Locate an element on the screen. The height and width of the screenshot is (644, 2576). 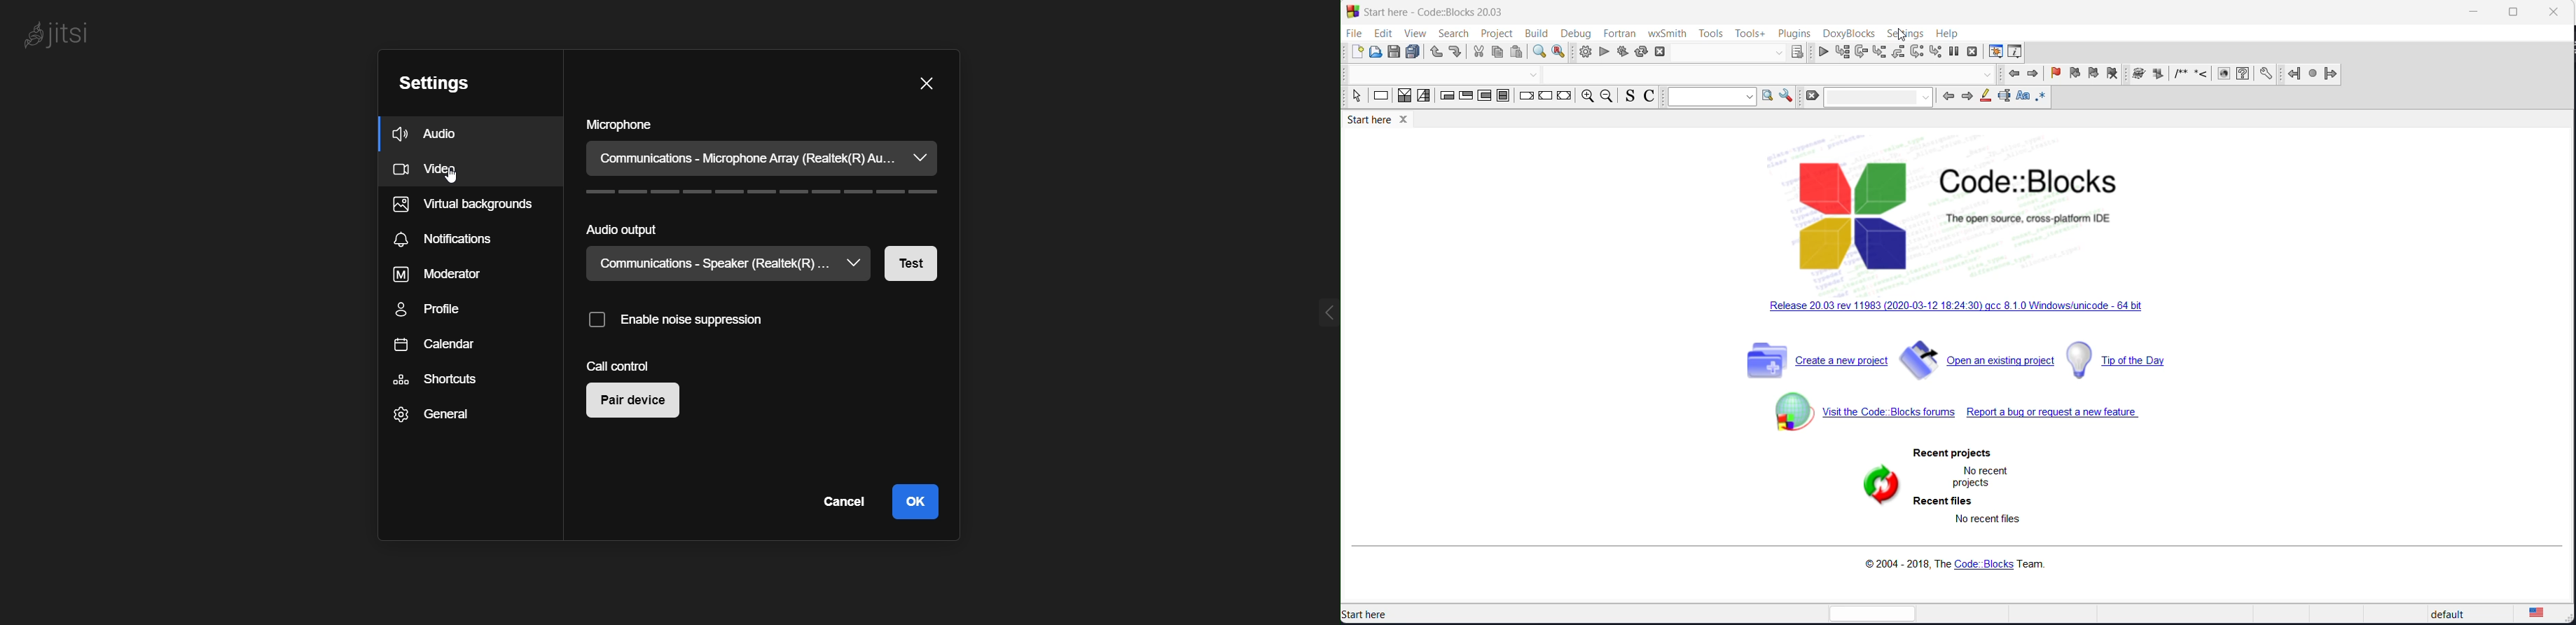
no recent projects is located at coordinates (1986, 475).